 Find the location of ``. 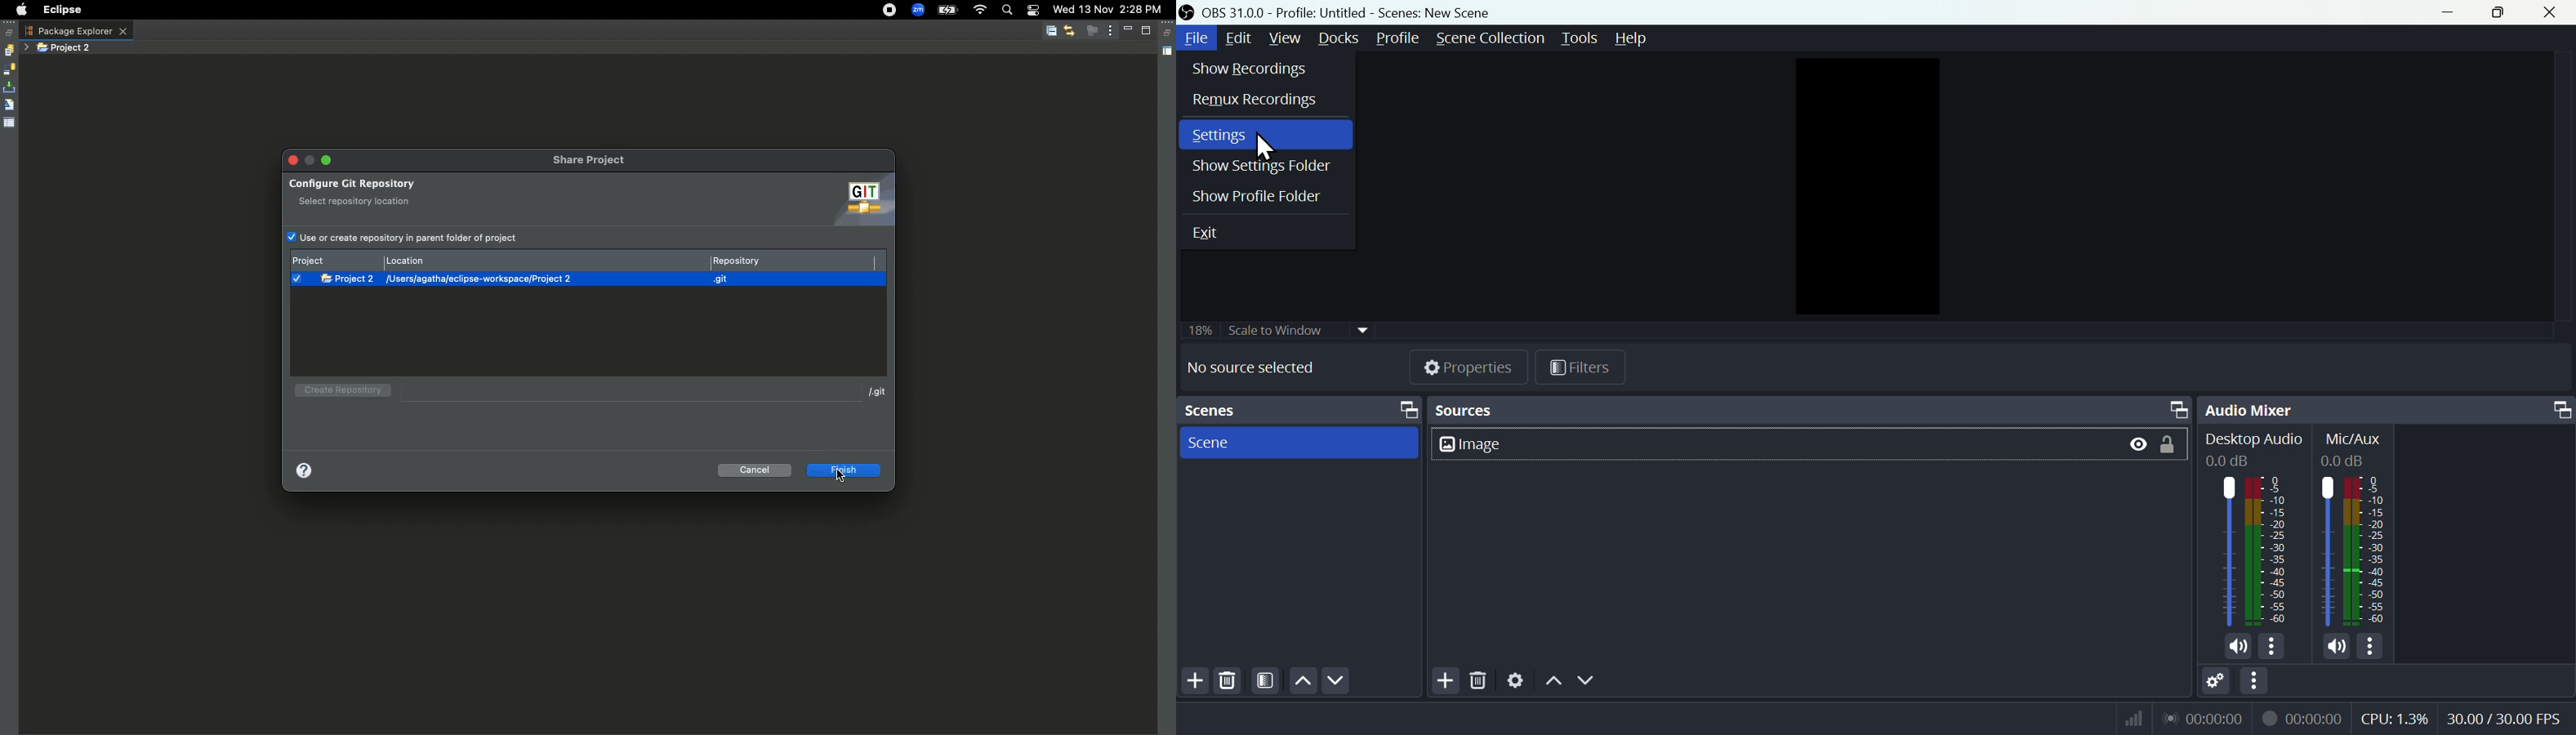

 is located at coordinates (2137, 446).